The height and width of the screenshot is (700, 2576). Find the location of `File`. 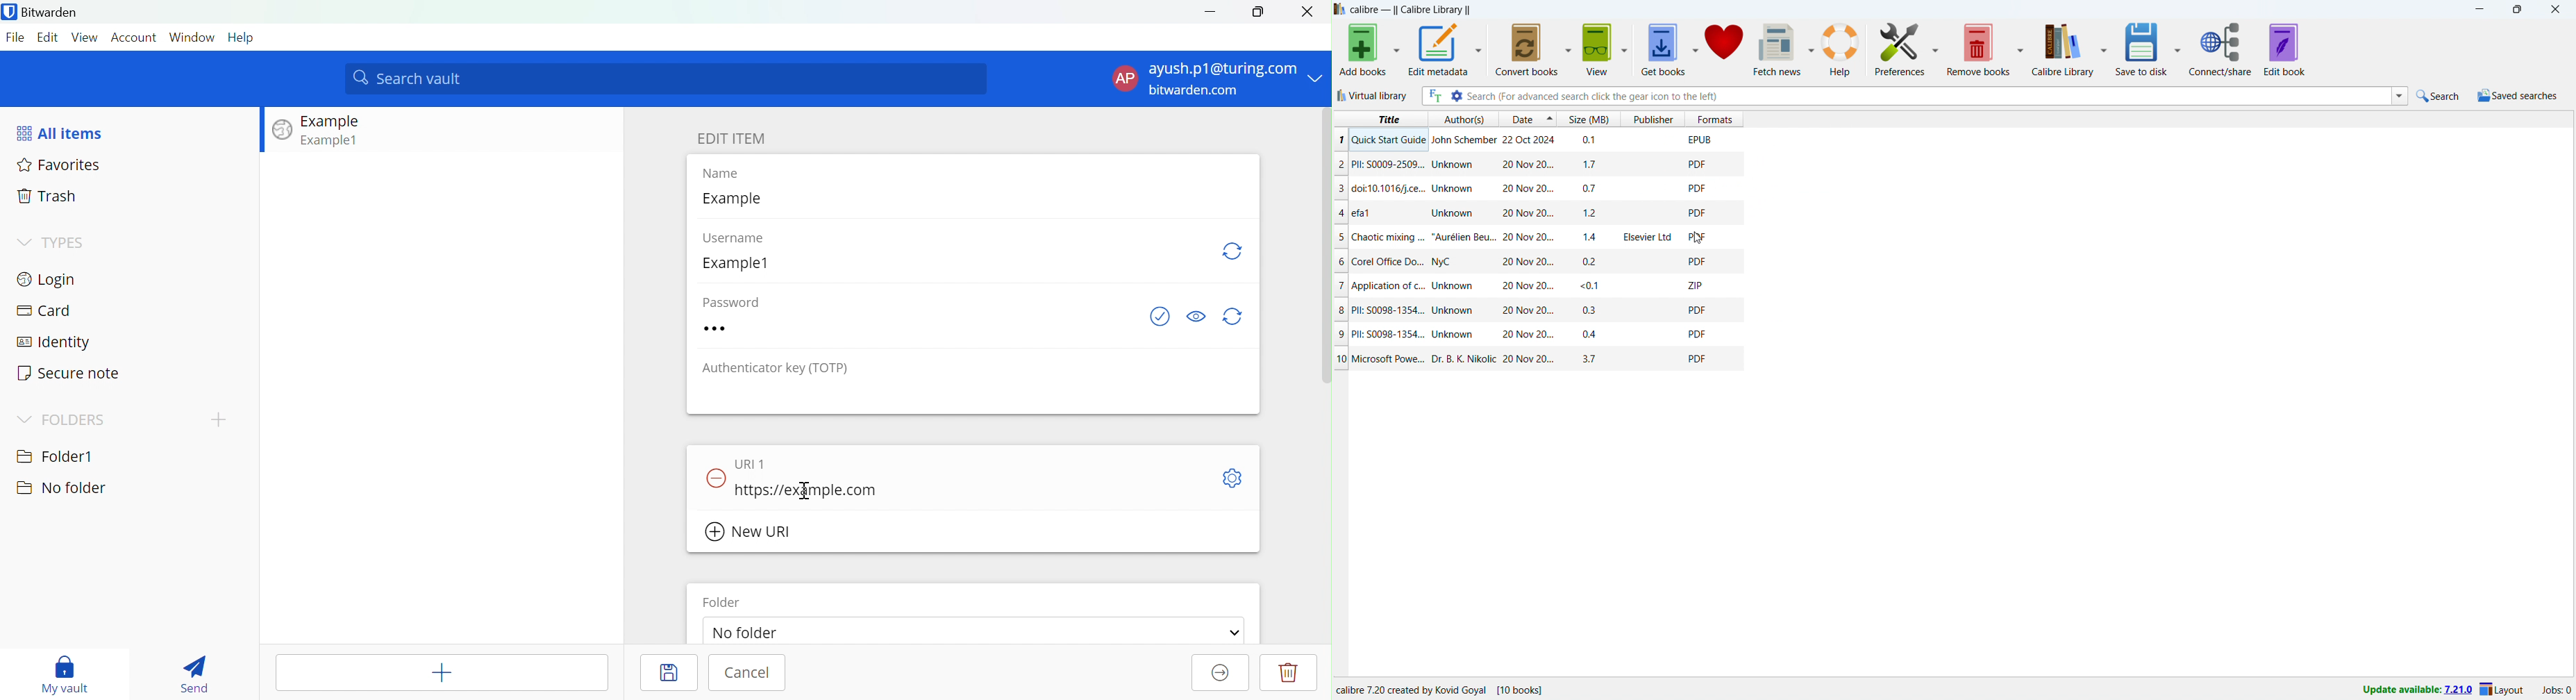

File is located at coordinates (17, 38).